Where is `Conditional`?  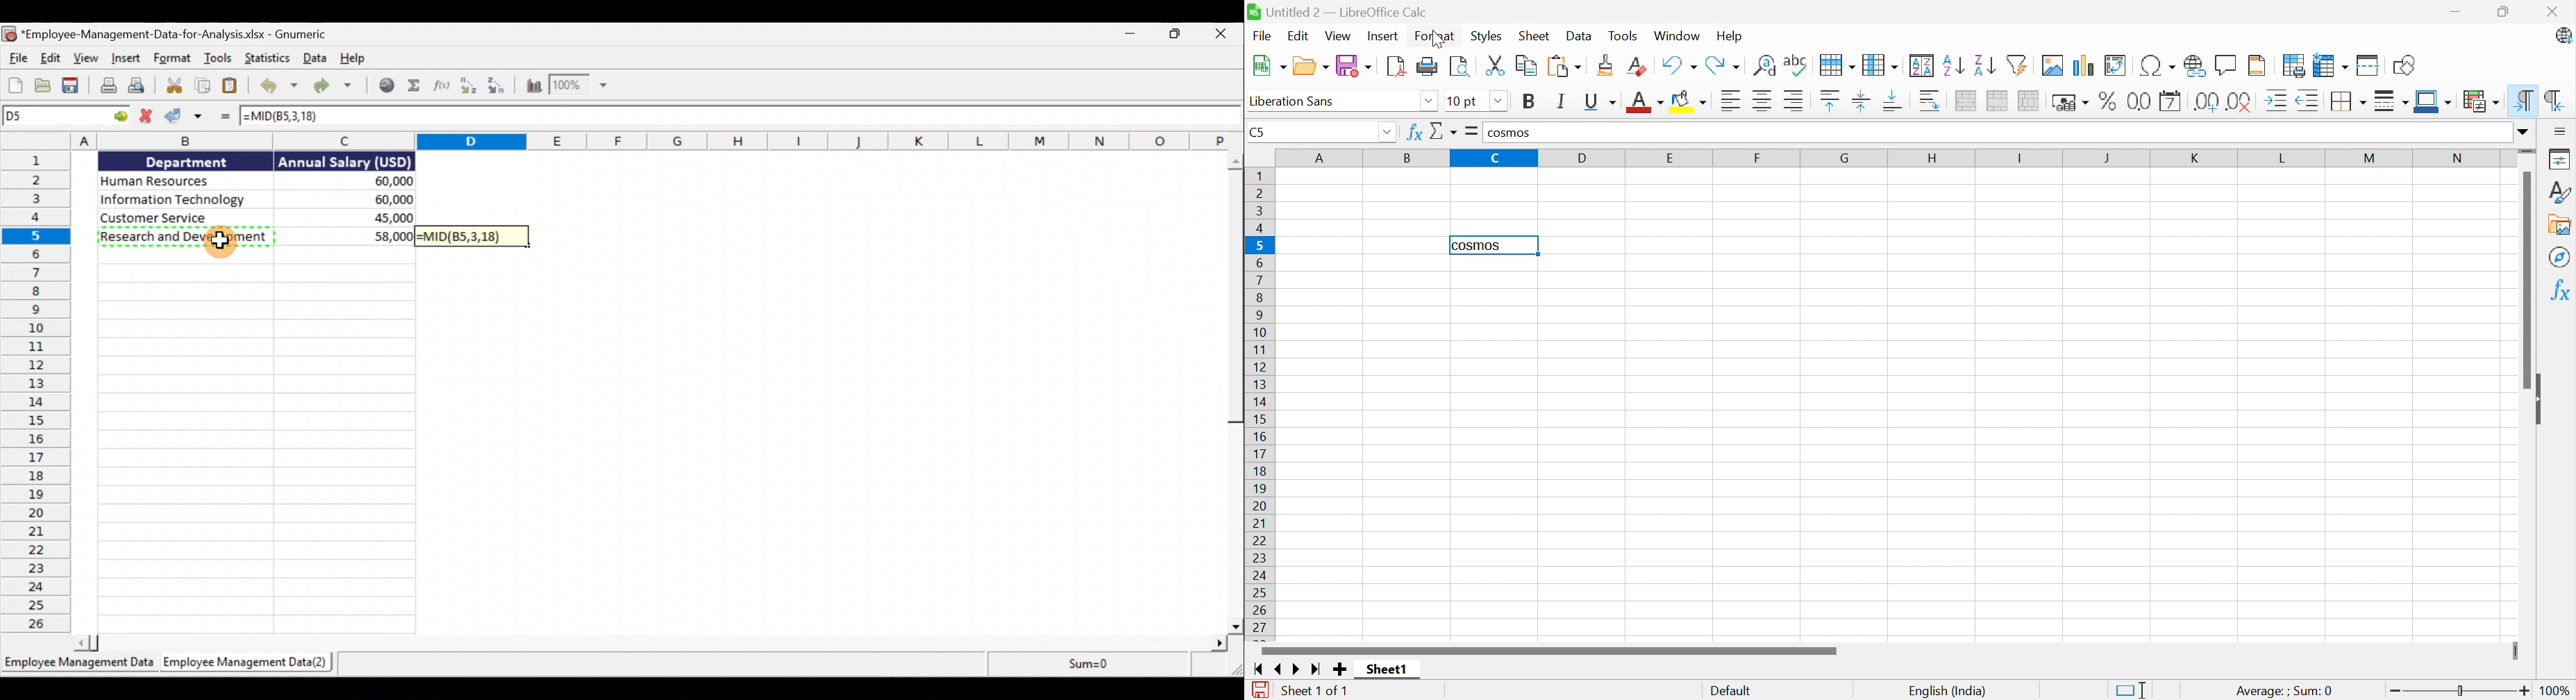
Conditional is located at coordinates (2482, 101).